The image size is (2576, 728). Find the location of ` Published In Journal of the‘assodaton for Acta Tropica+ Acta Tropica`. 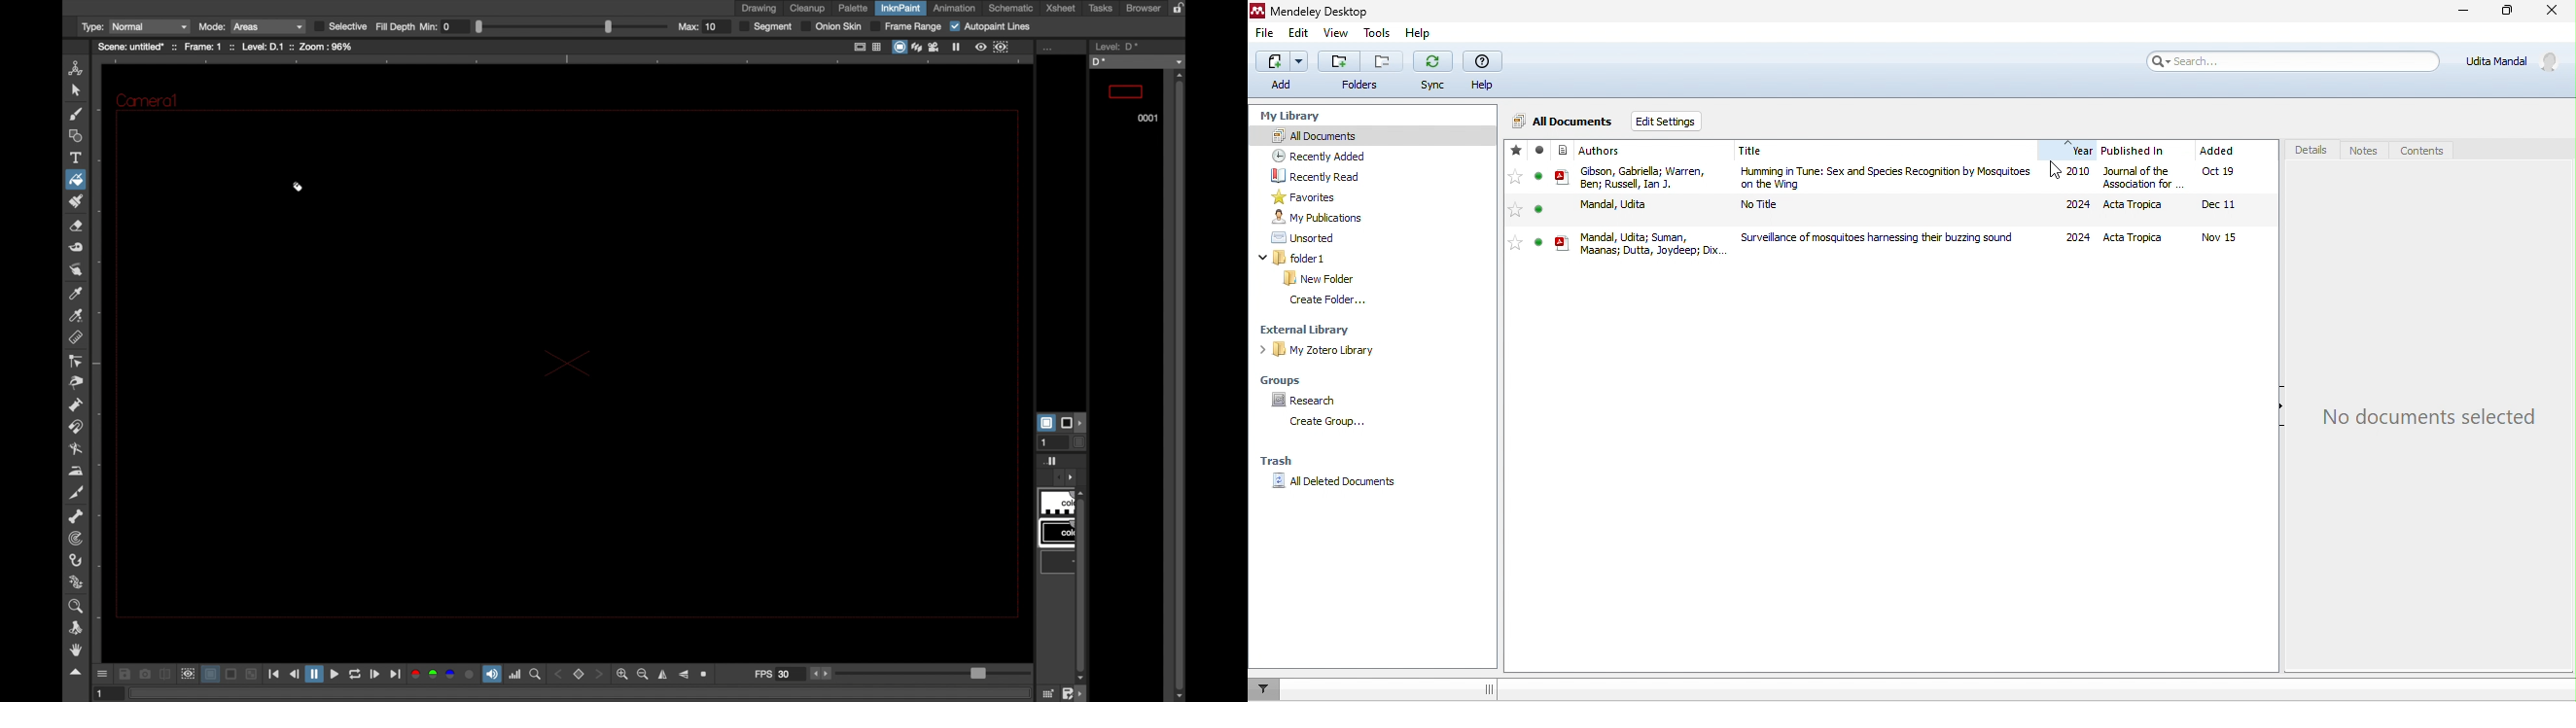

 Published In Journal of the‘assodaton for Acta Tropica+ Acta Tropica is located at coordinates (2135, 193).